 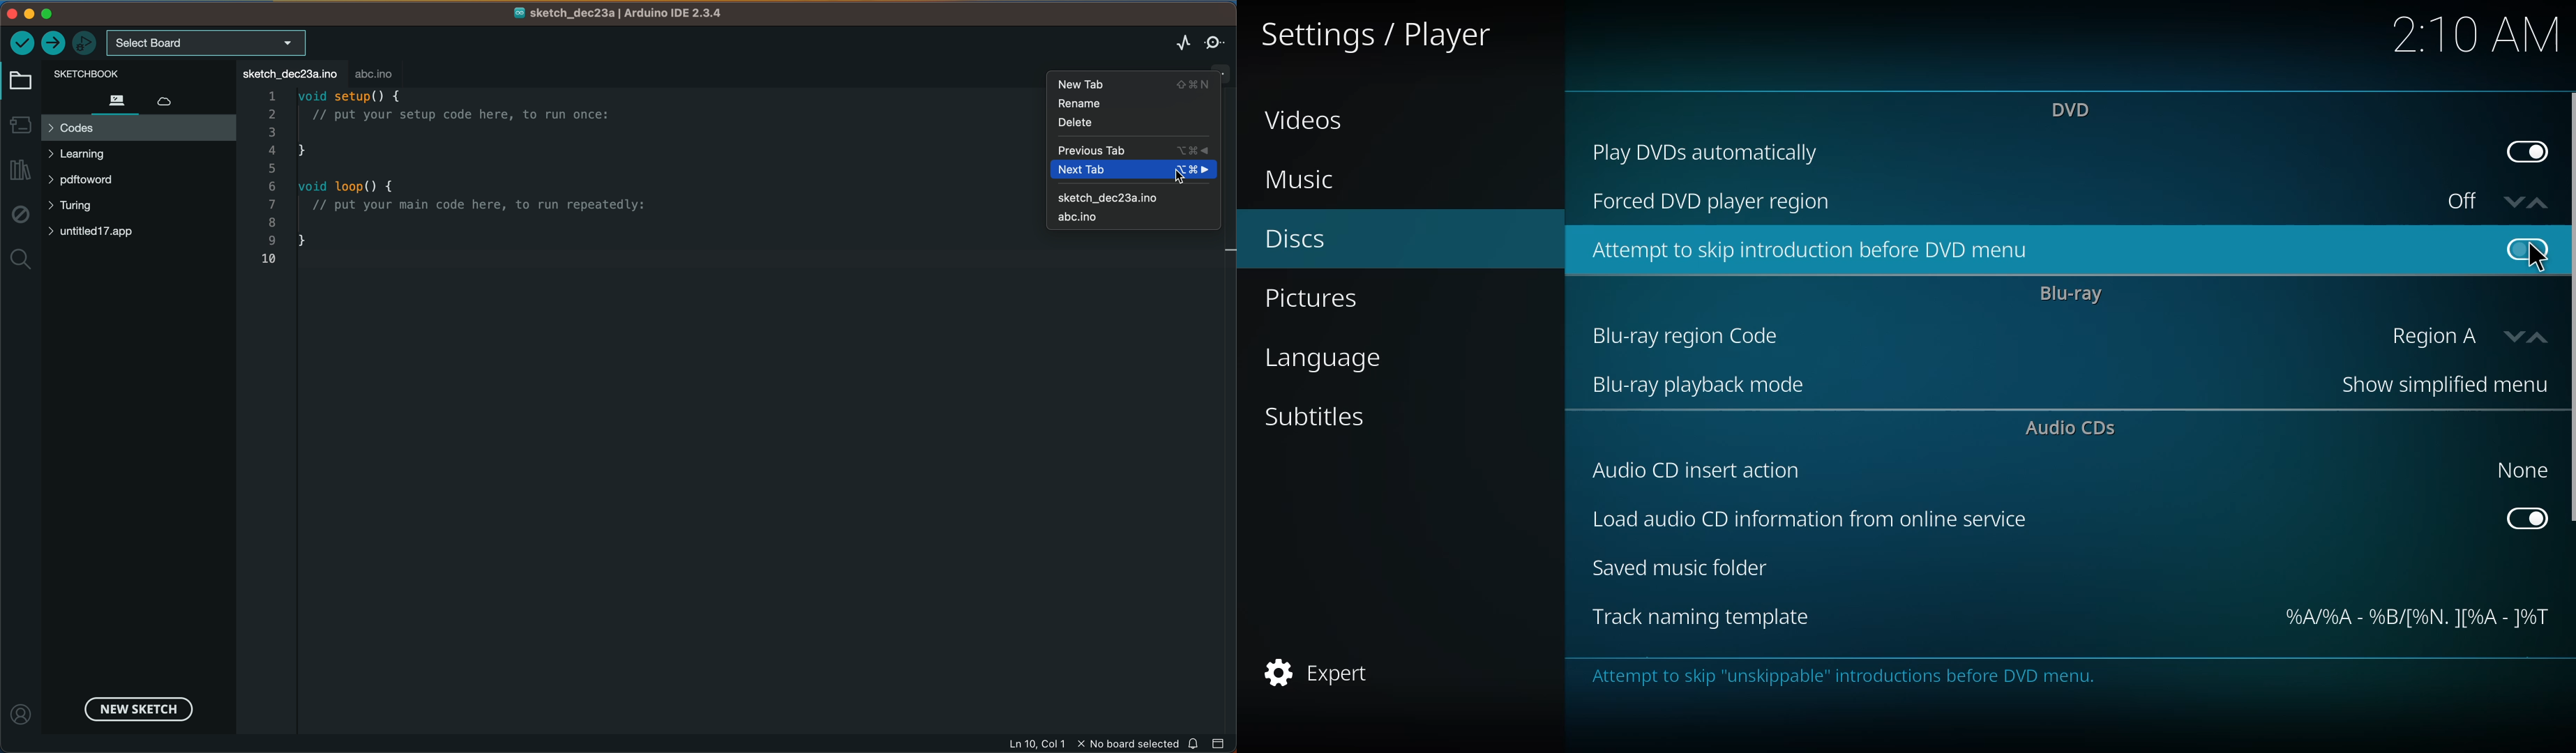 What do you see at coordinates (1692, 336) in the screenshot?
I see `bluray region code` at bounding box center [1692, 336].